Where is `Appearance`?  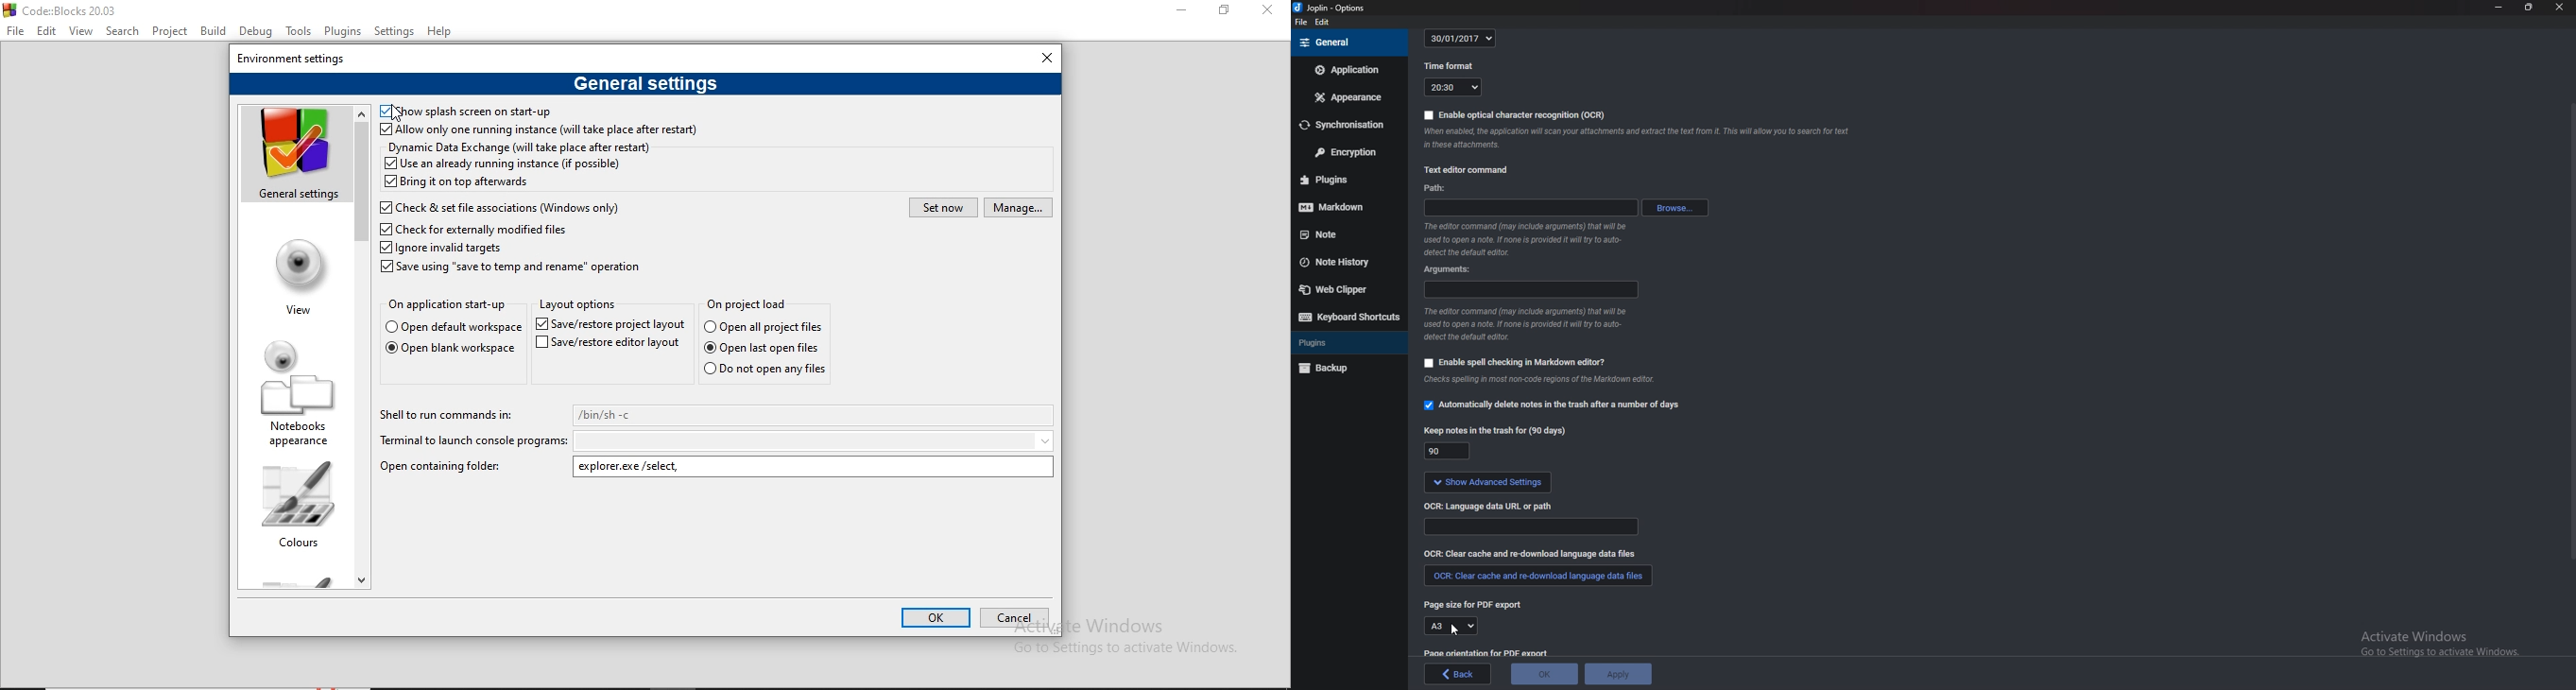 Appearance is located at coordinates (1346, 98).